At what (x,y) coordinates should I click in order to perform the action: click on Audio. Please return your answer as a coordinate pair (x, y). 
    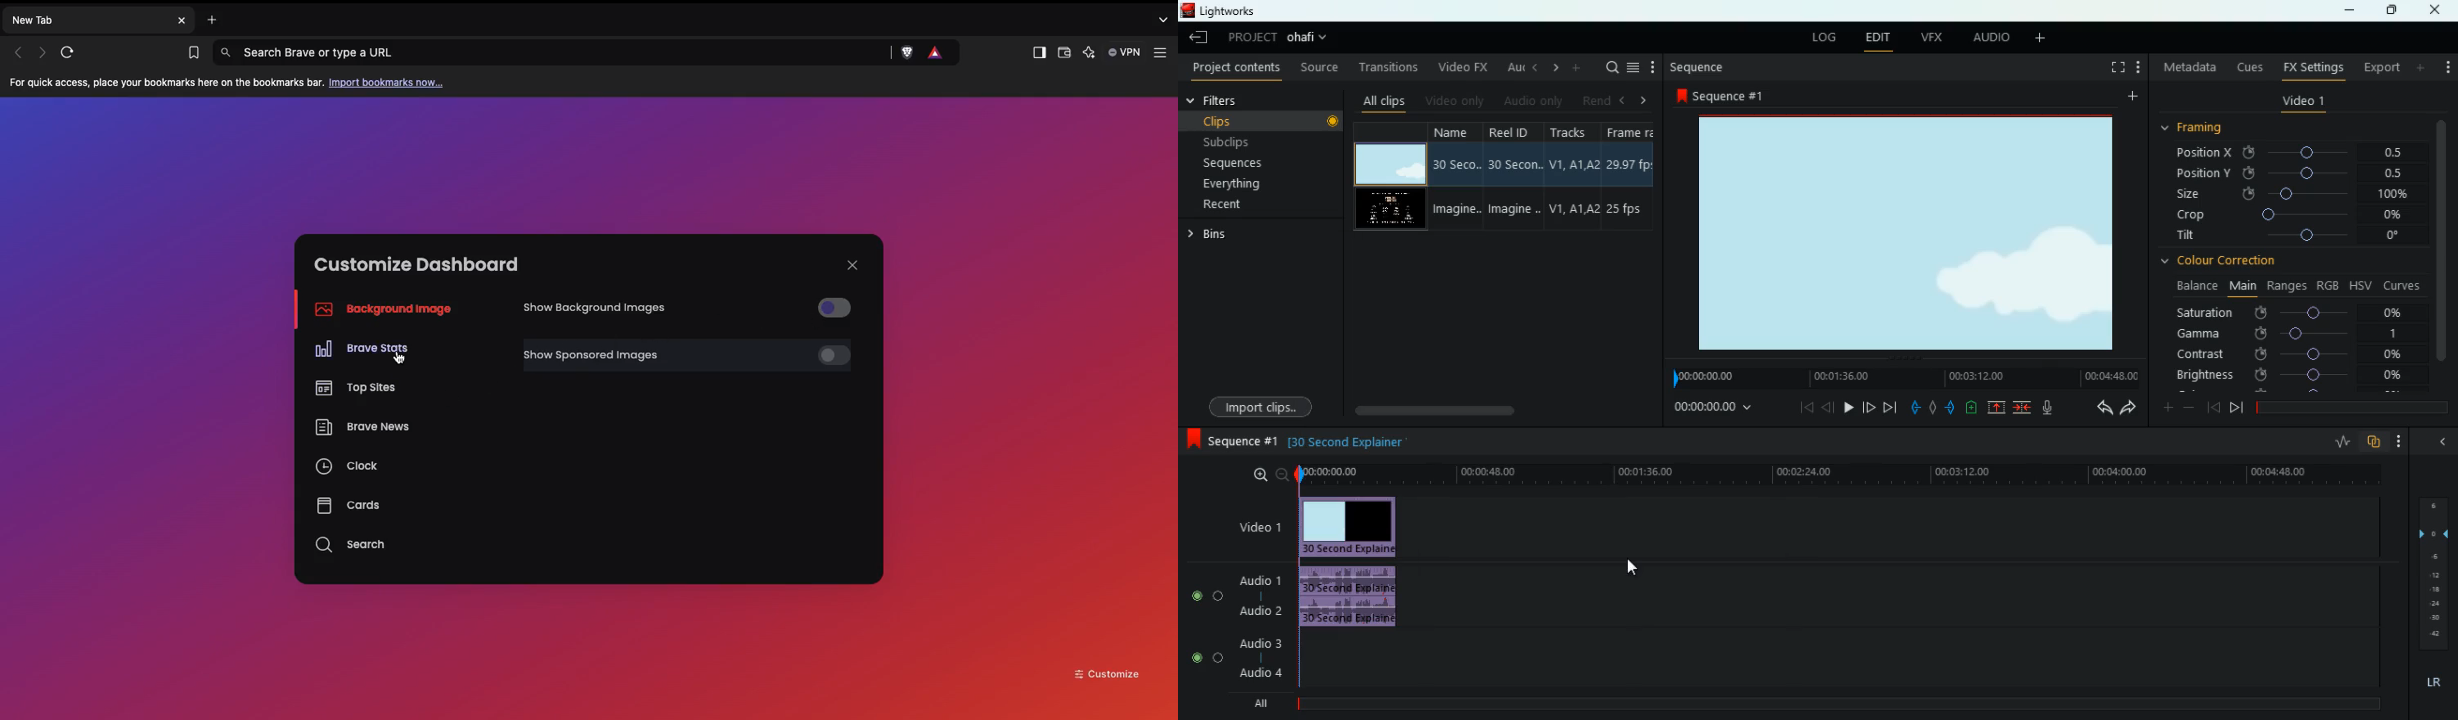
    Looking at the image, I should click on (1203, 595).